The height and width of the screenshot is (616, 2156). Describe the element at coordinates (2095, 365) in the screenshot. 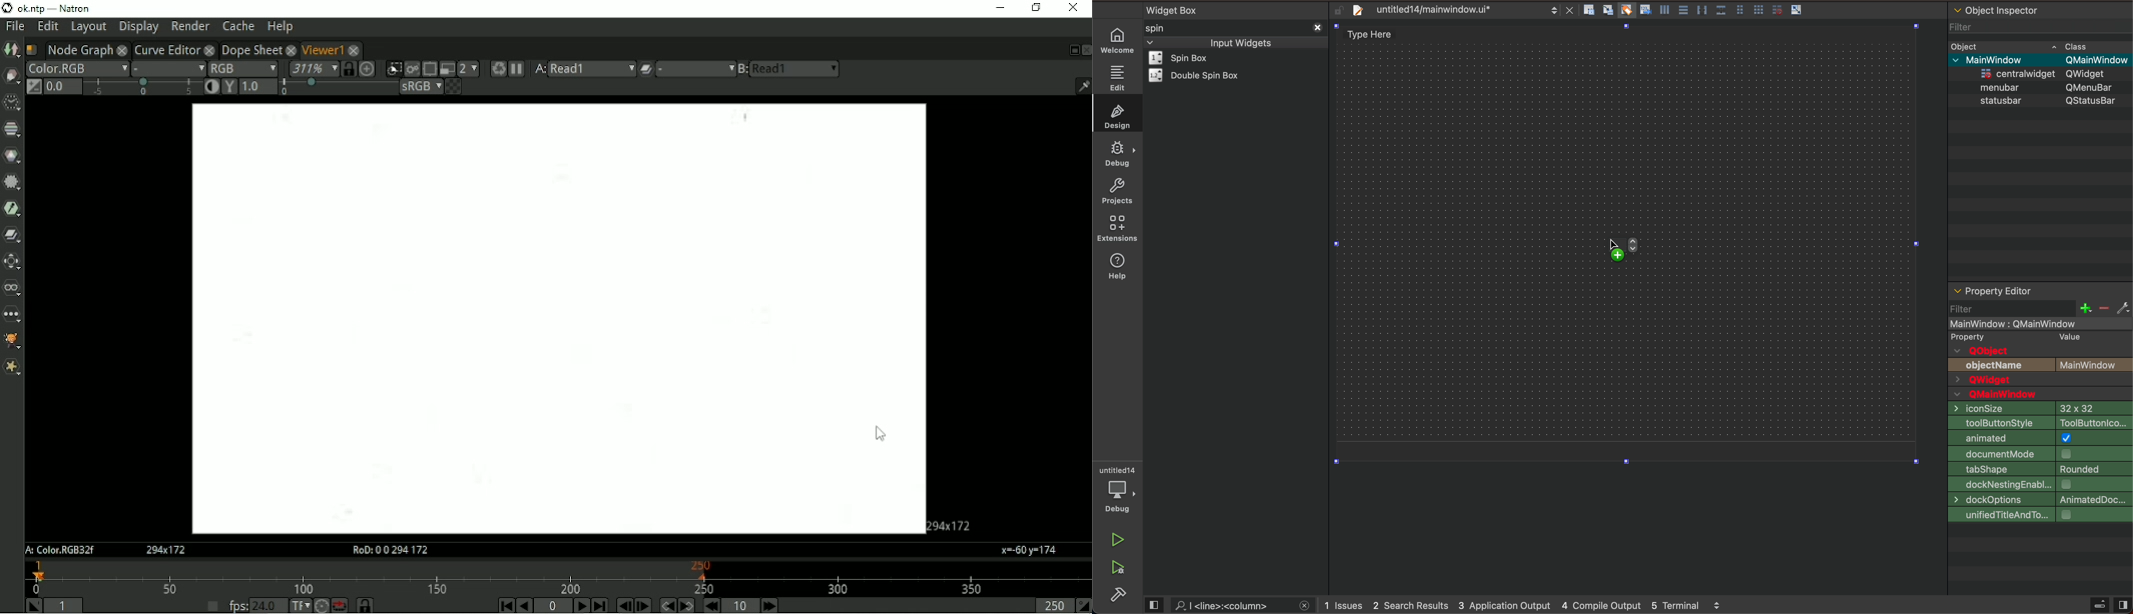

I see `text` at that location.